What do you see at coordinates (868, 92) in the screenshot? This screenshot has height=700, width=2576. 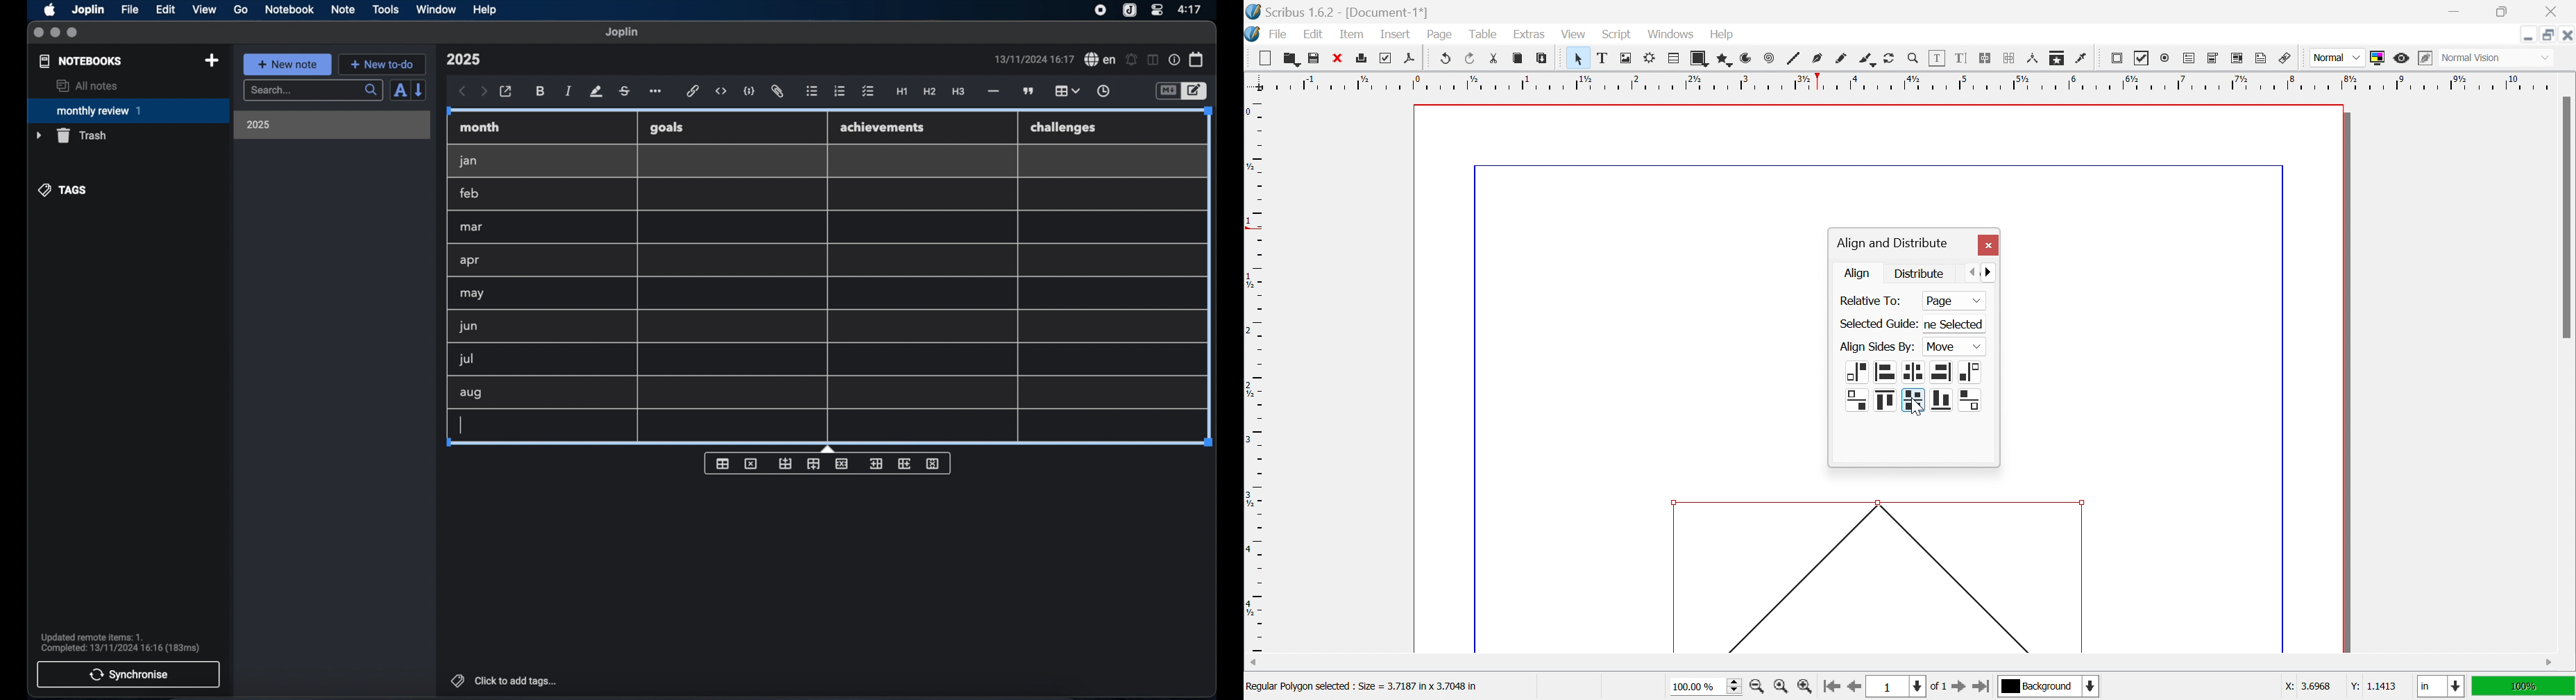 I see `check  list` at bounding box center [868, 92].